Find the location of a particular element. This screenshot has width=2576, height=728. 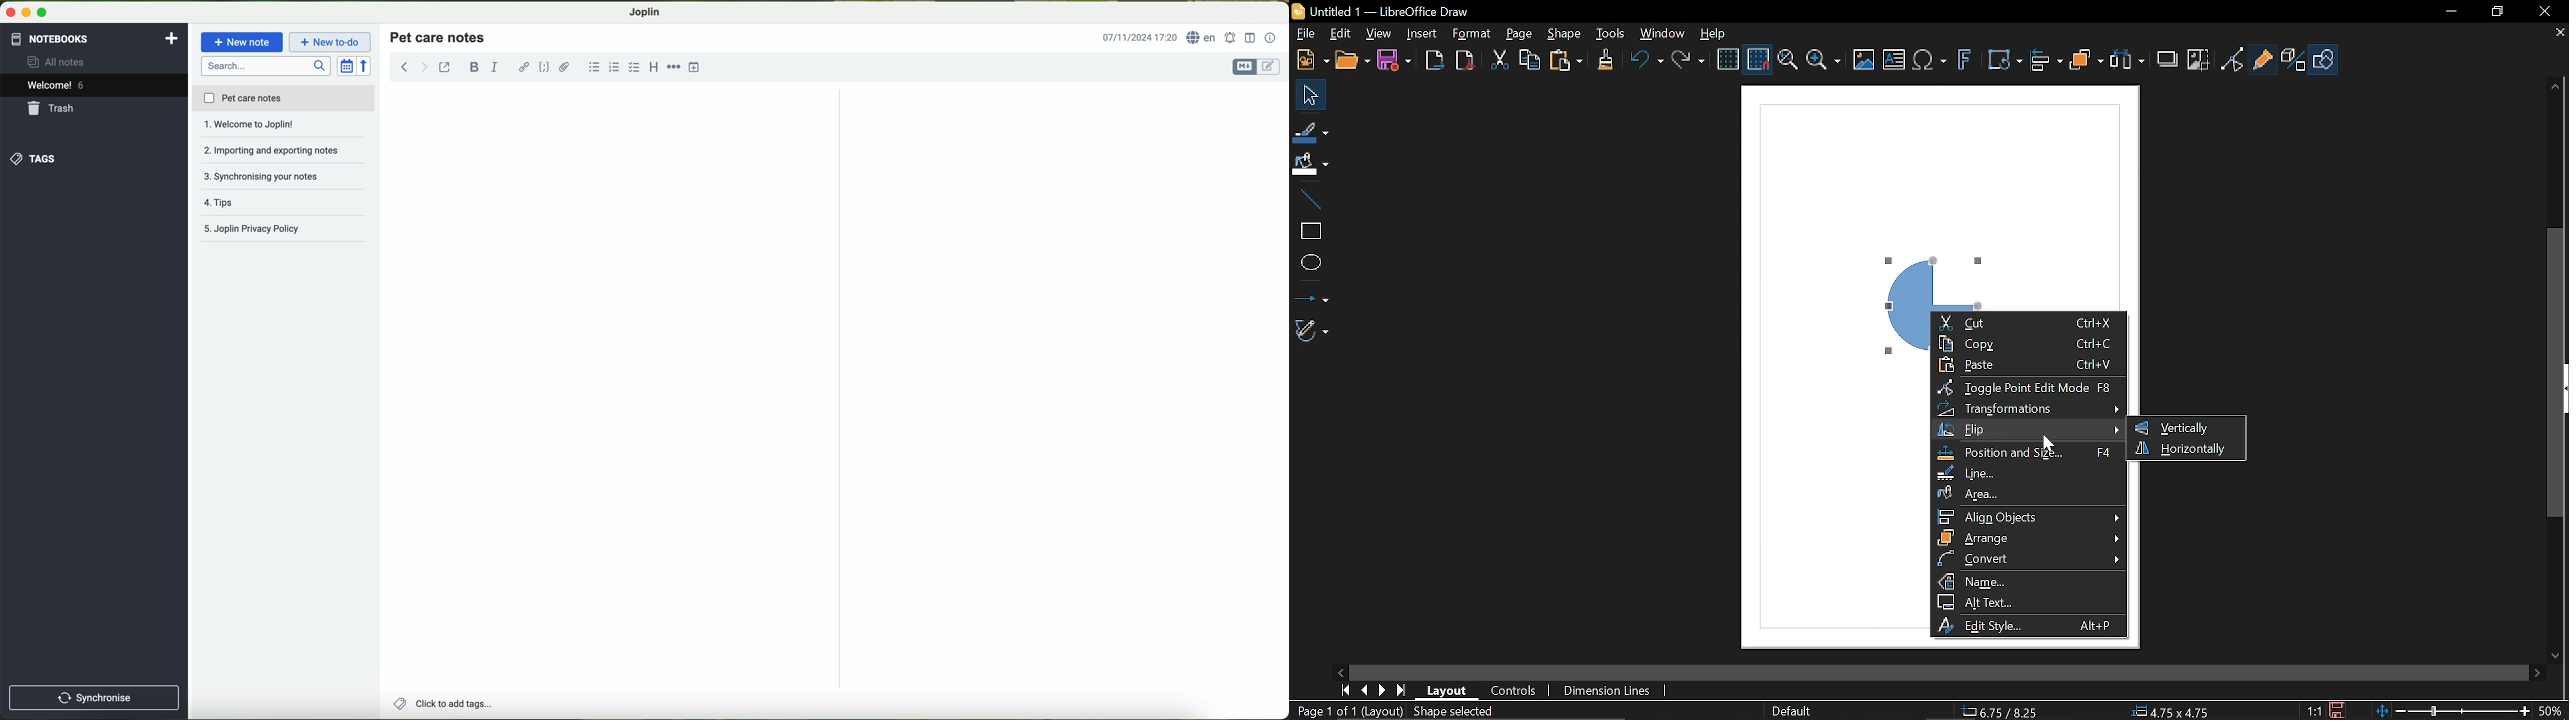

Insert text is located at coordinates (1894, 61).